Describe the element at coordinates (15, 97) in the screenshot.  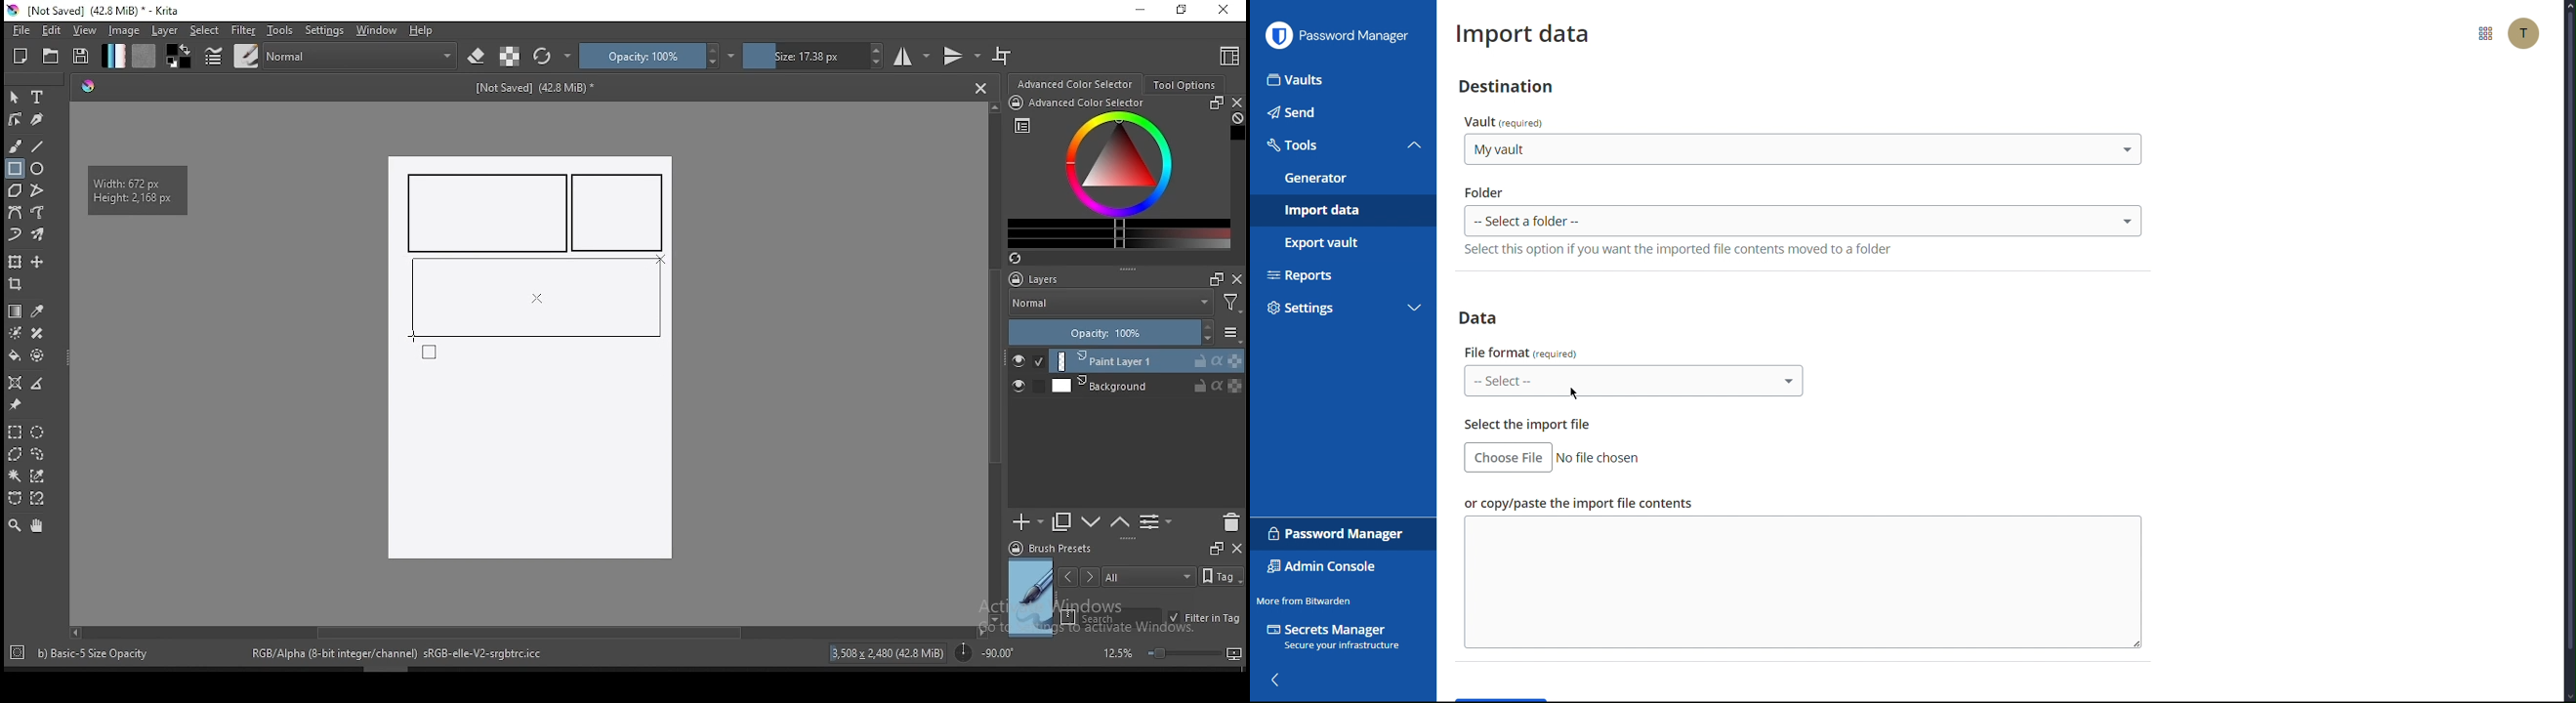
I see `select shapes tool` at that location.